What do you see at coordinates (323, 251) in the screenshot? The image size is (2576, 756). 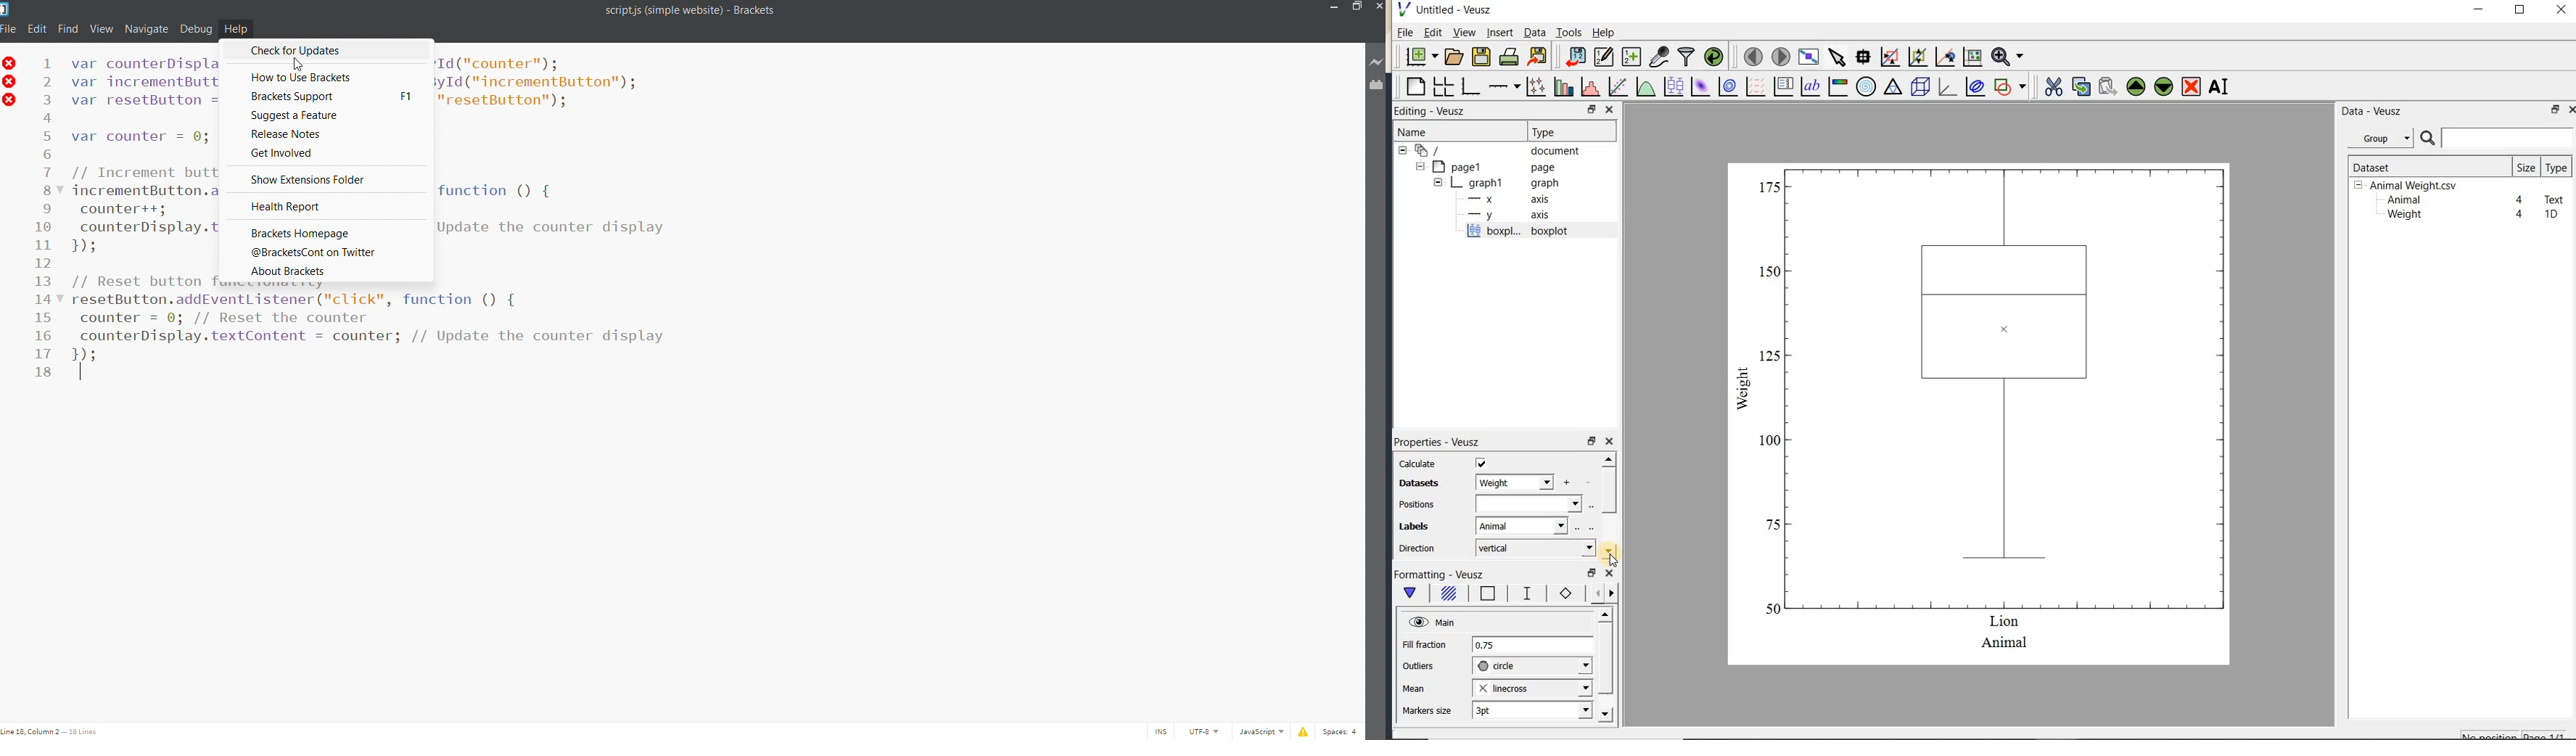 I see `twitter link ` at bounding box center [323, 251].